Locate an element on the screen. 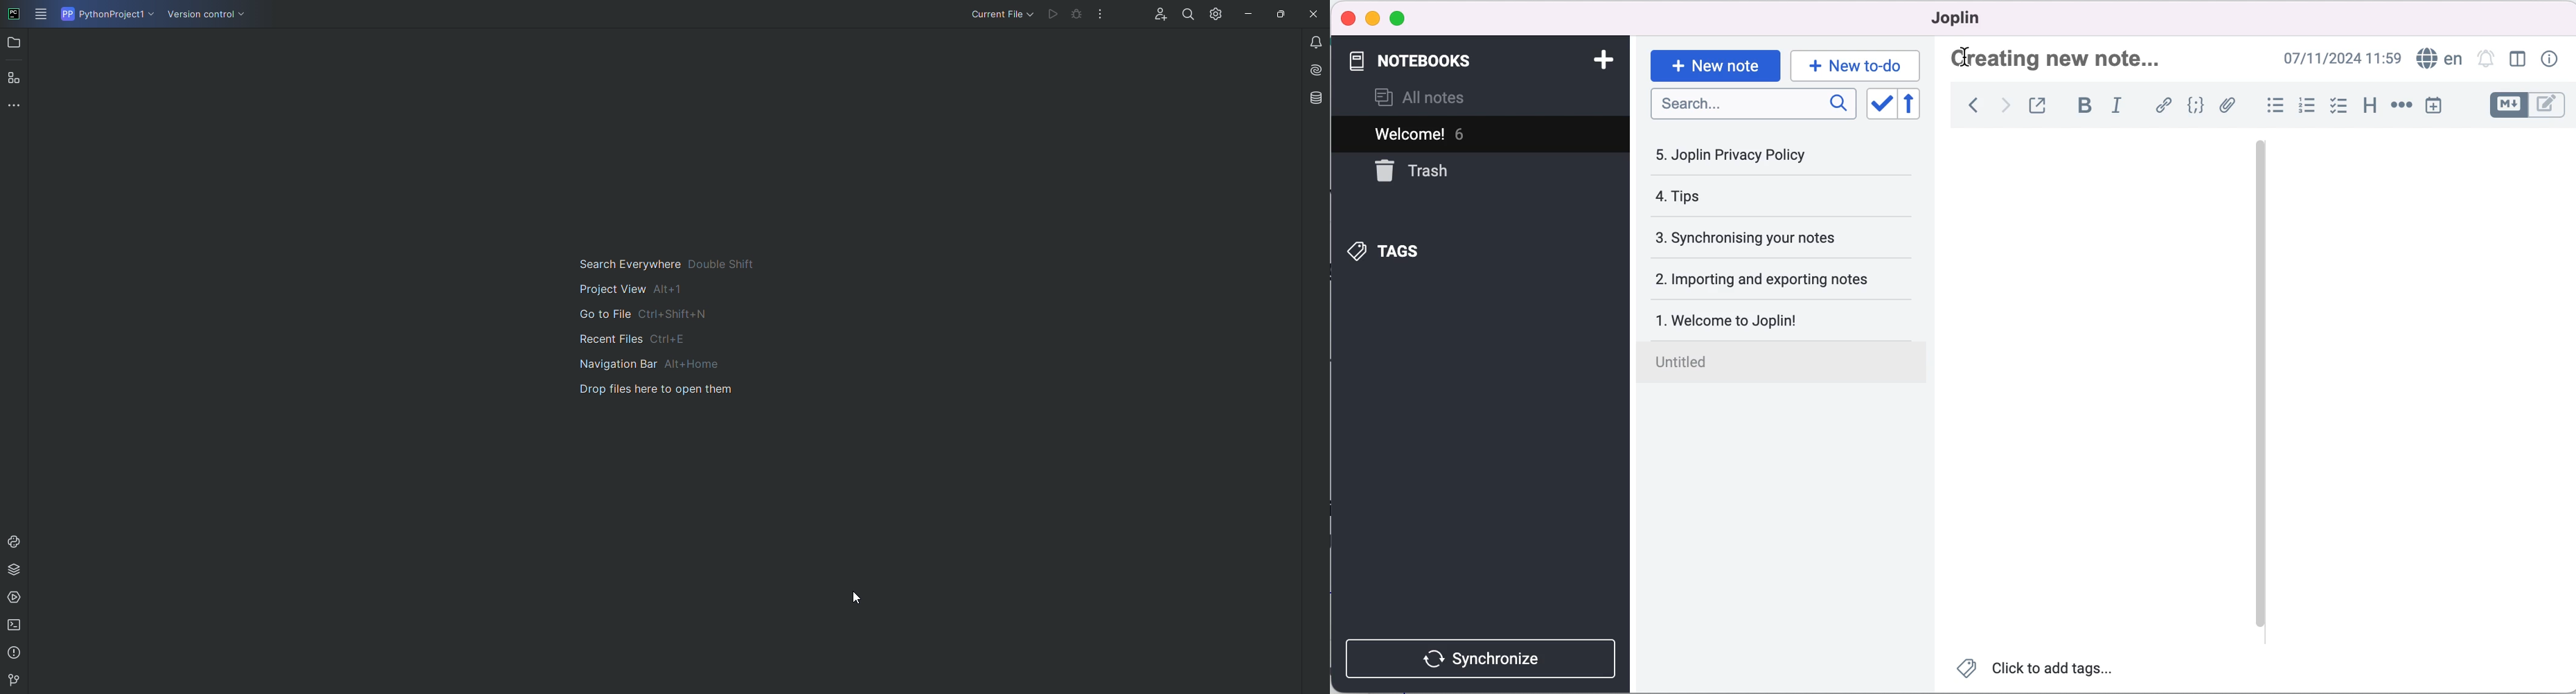  Code with me is located at coordinates (1157, 15).